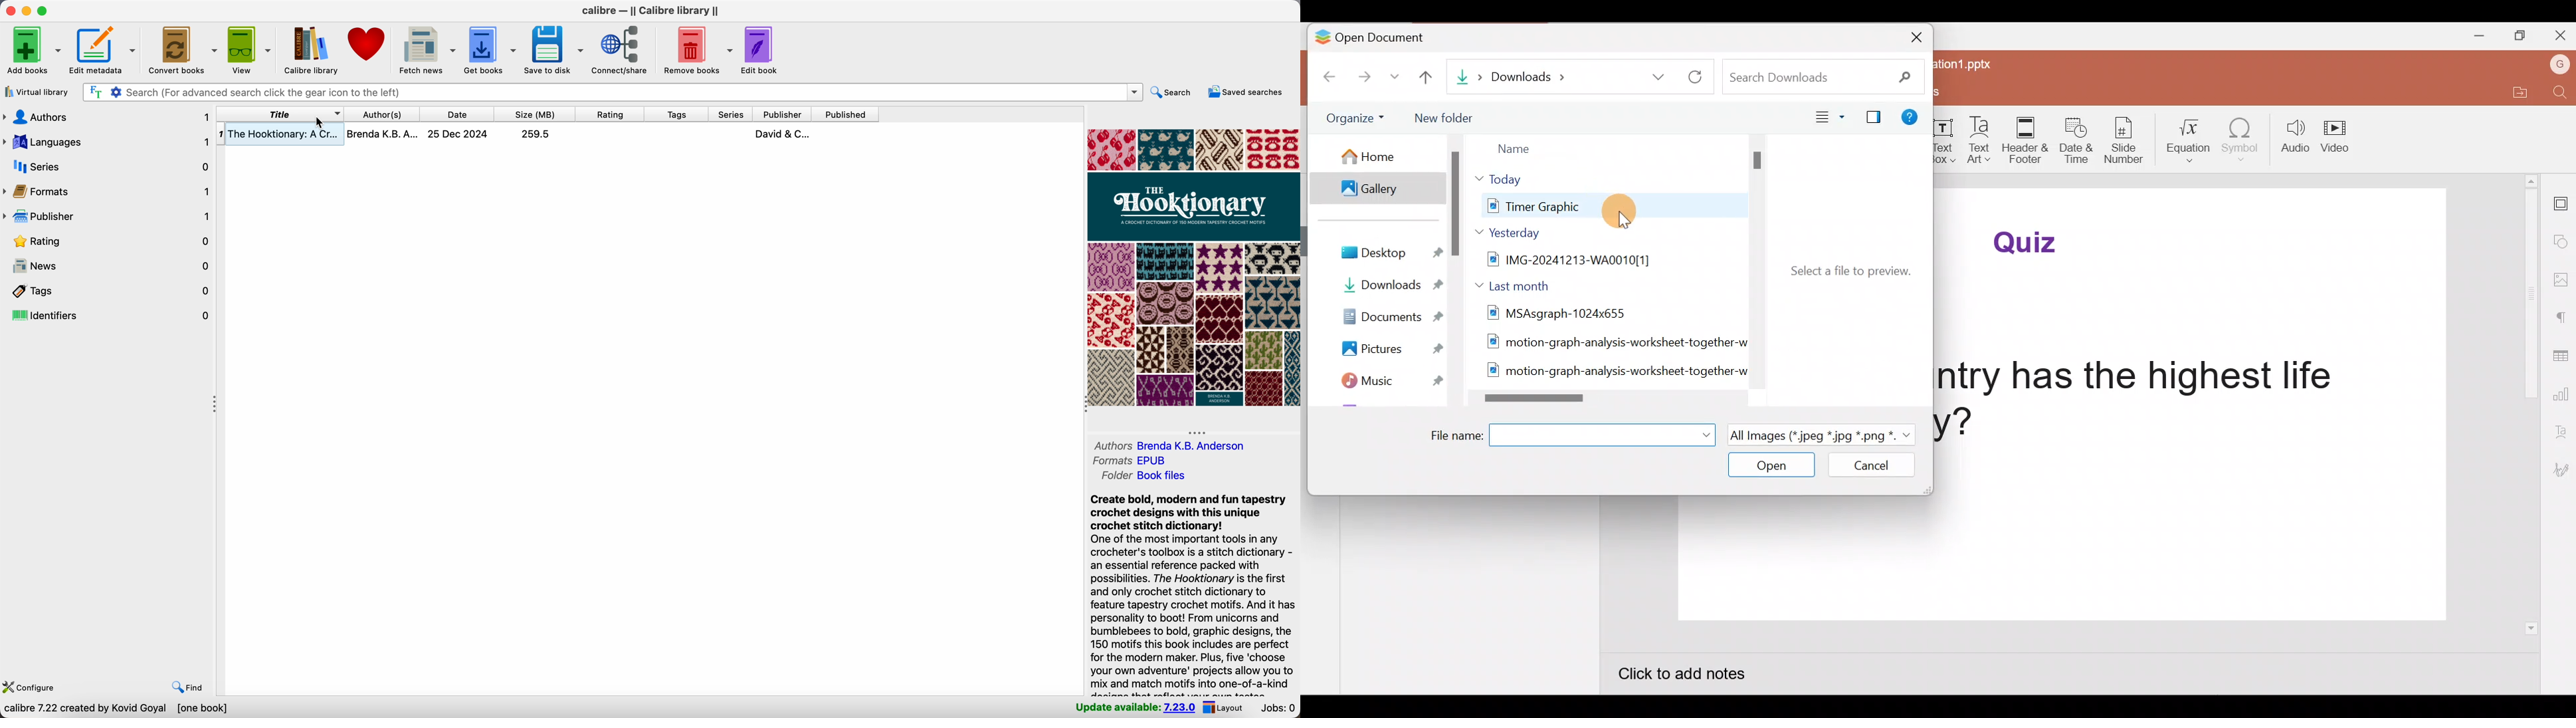 The width and height of the screenshot is (2576, 728). What do you see at coordinates (2563, 281) in the screenshot?
I see `Image settings` at bounding box center [2563, 281].